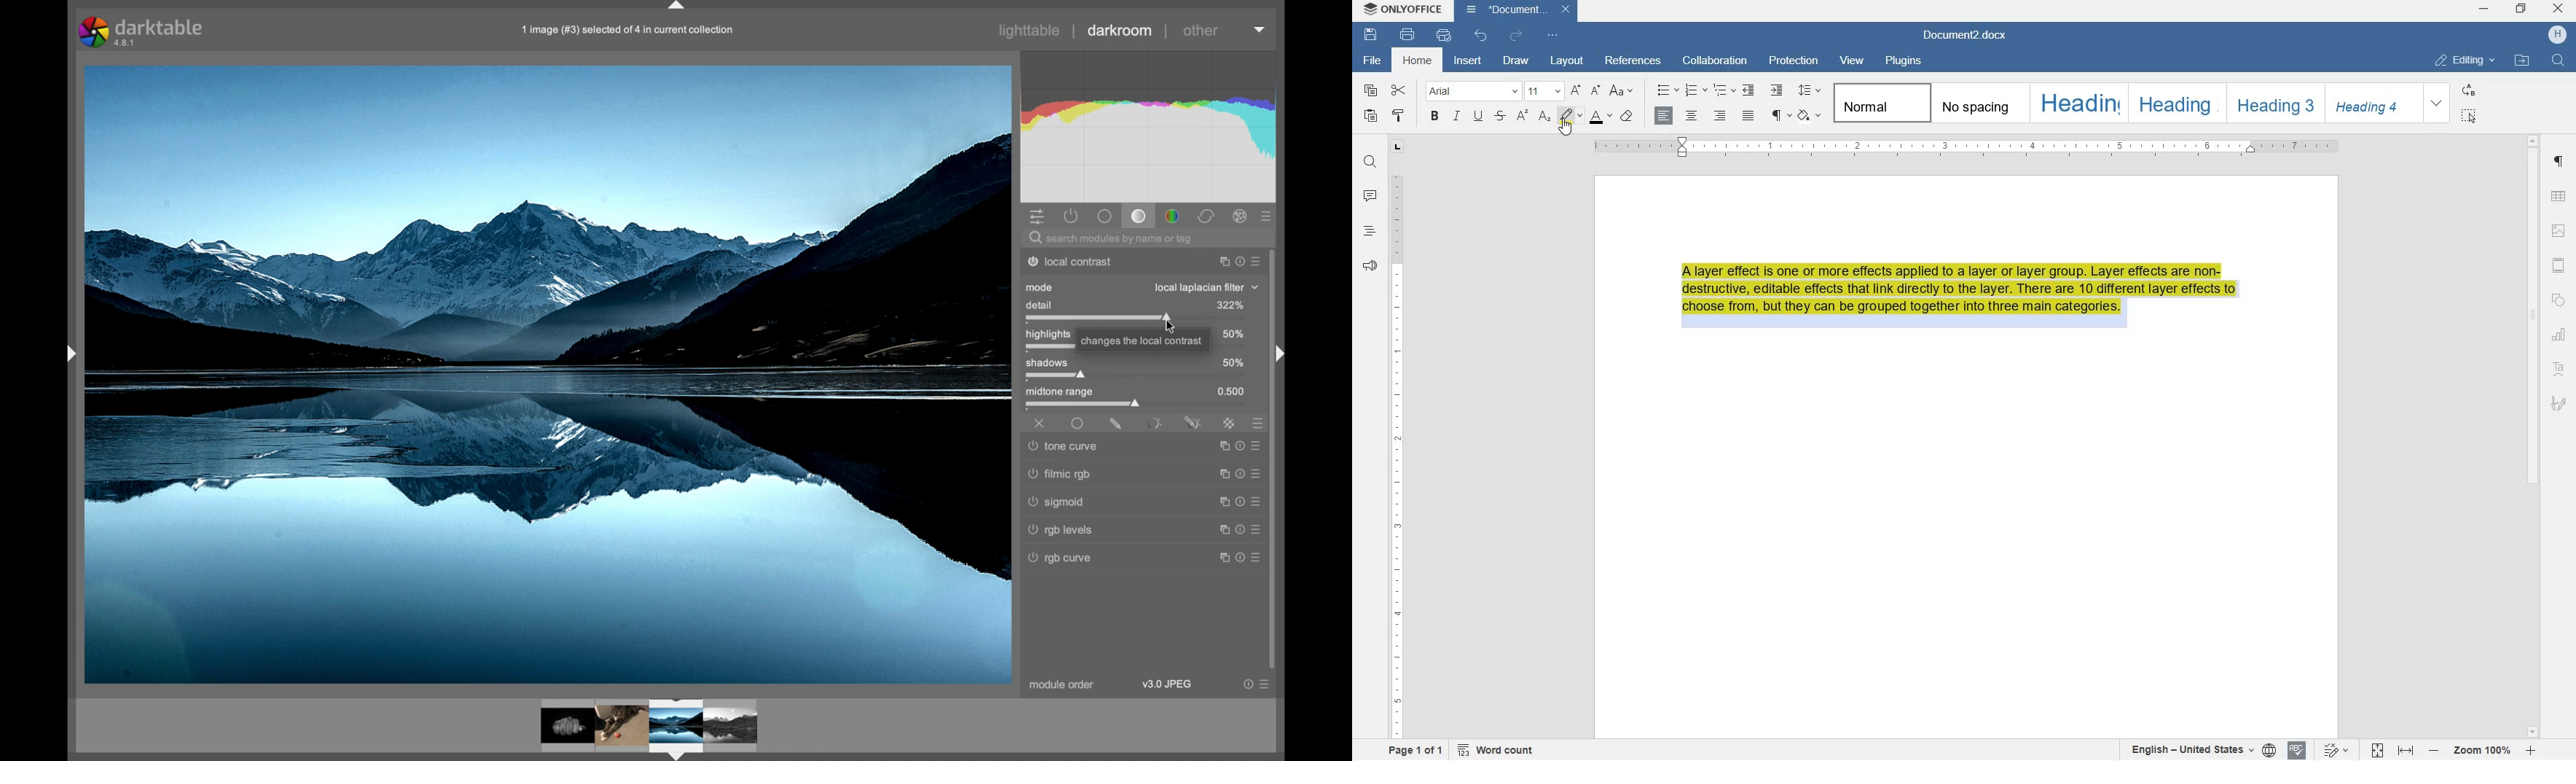 Image resolution: width=2576 pixels, height=784 pixels. I want to click on 125%, so click(1230, 306).